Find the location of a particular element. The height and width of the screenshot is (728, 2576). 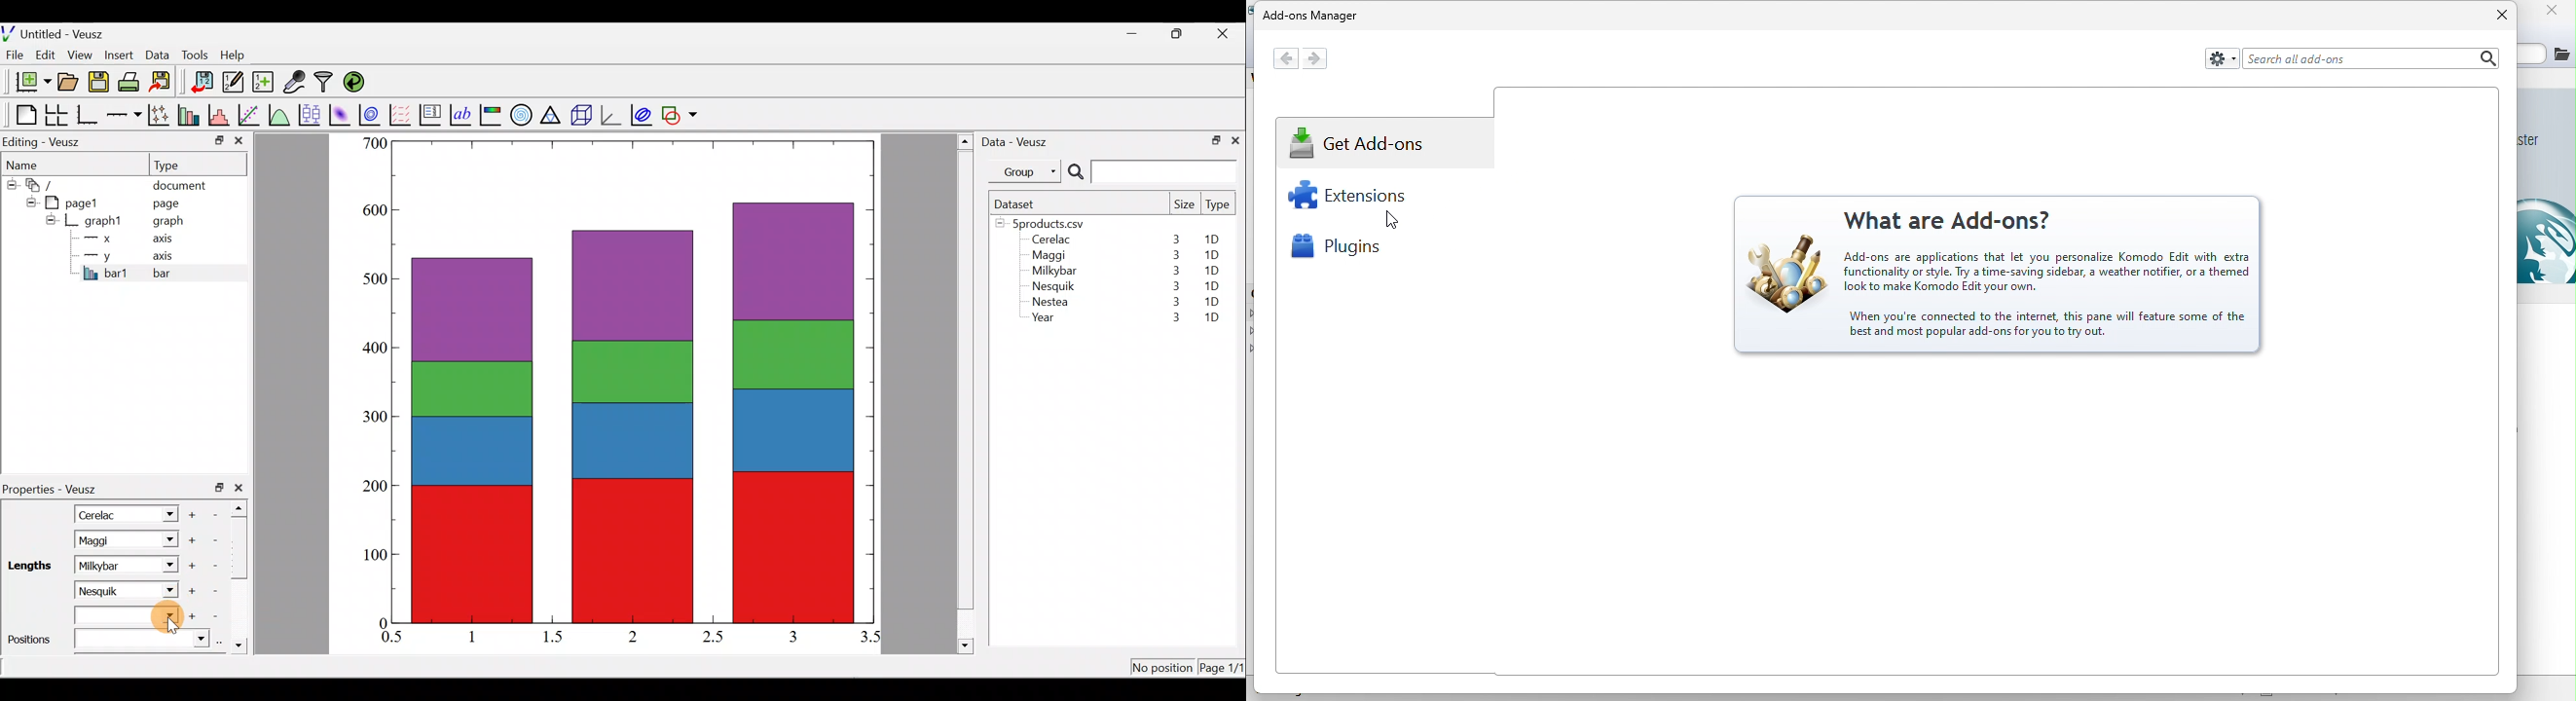

Plot box plots is located at coordinates (311, 114).